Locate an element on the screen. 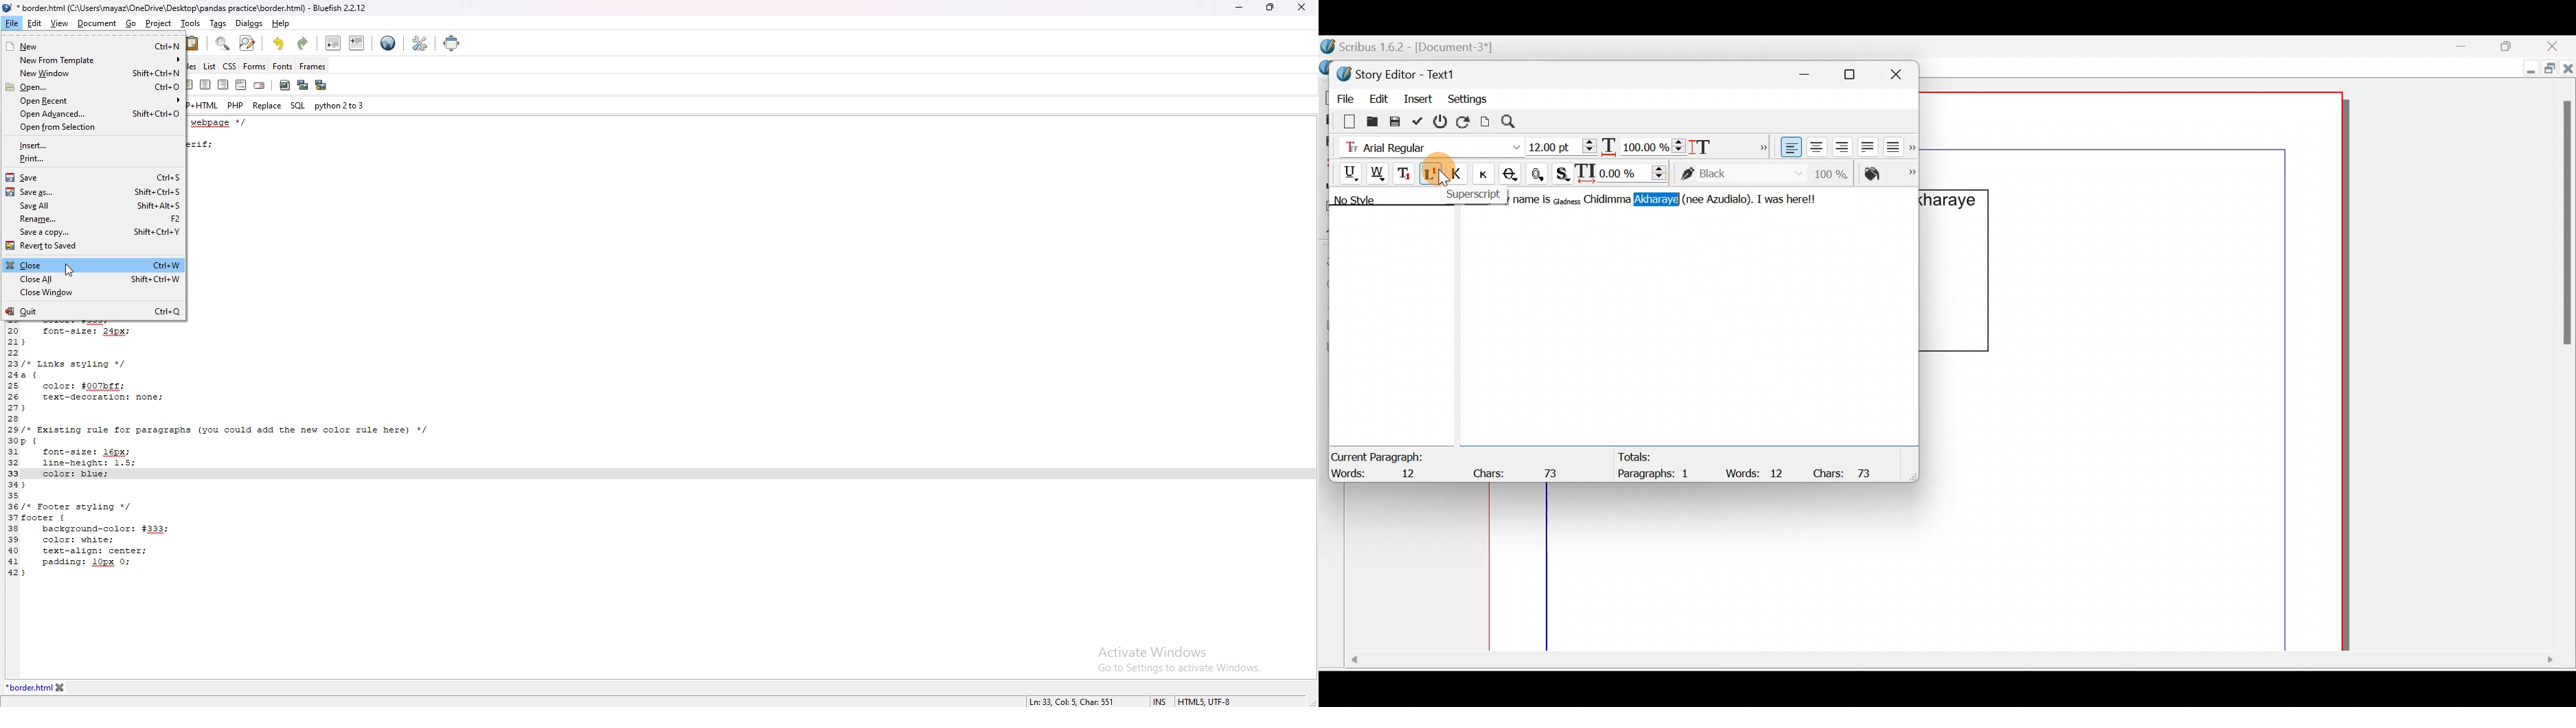  insert image is located at coordinates (285, 86).